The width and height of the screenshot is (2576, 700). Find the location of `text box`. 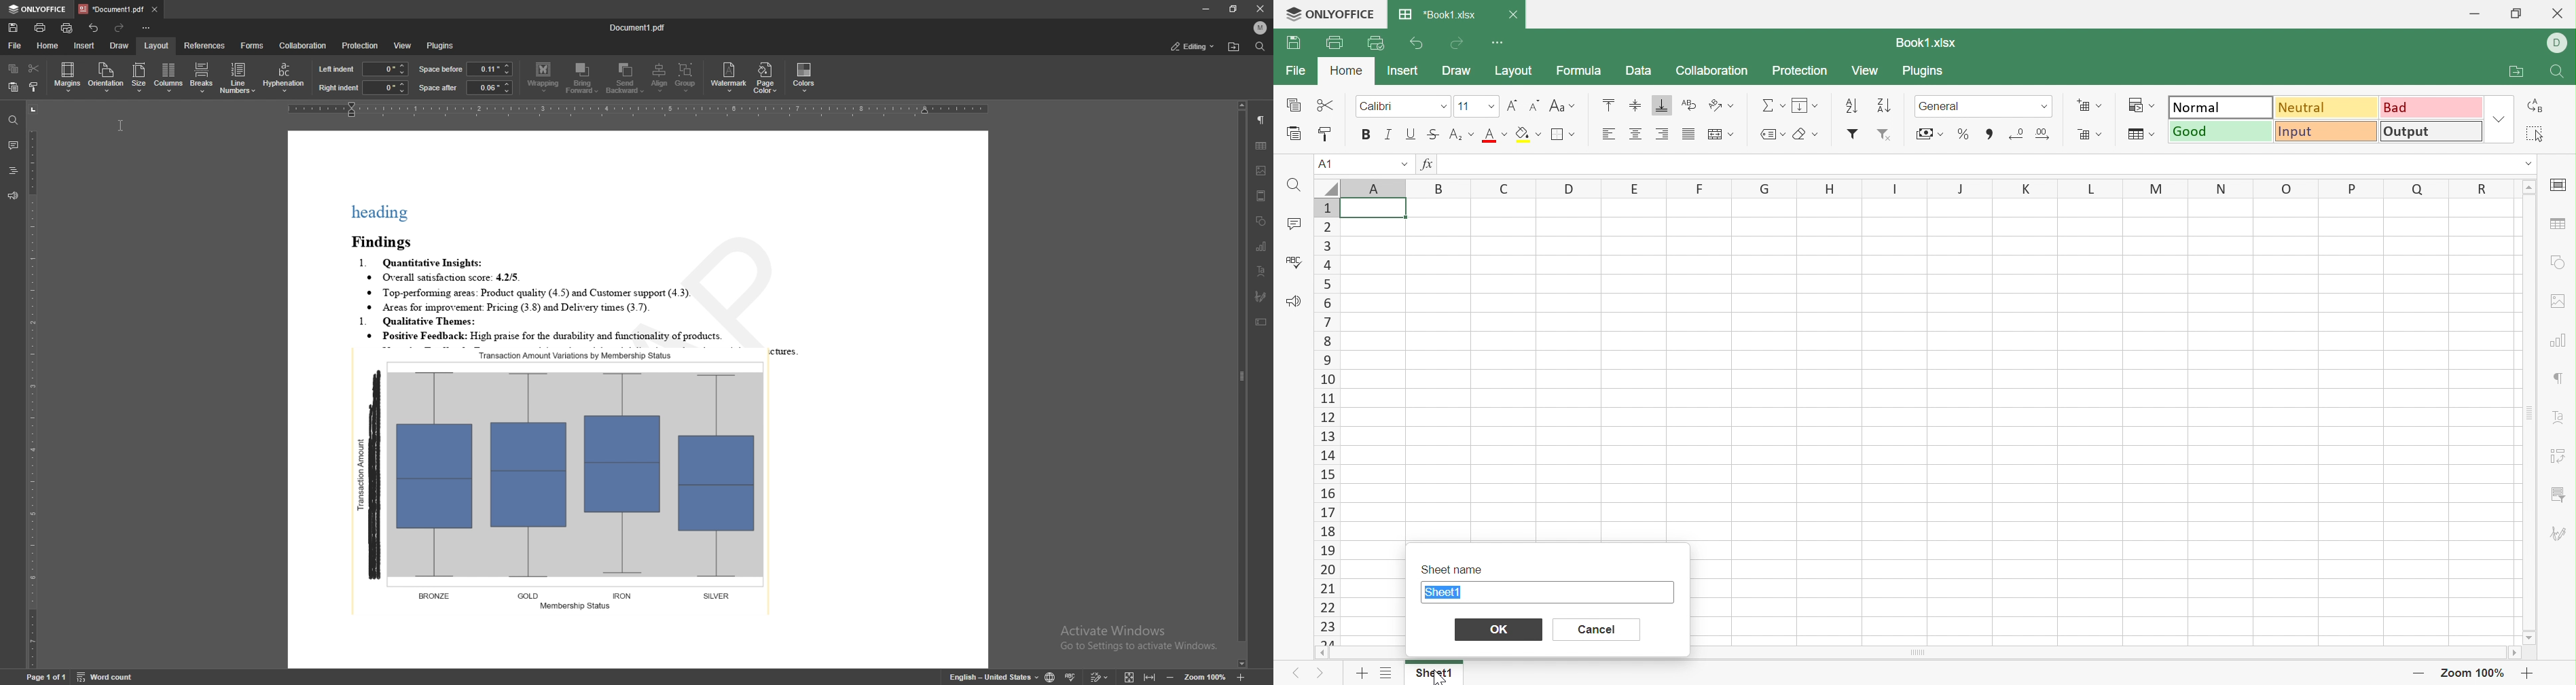

text box is located at coordinates (1261, 321).